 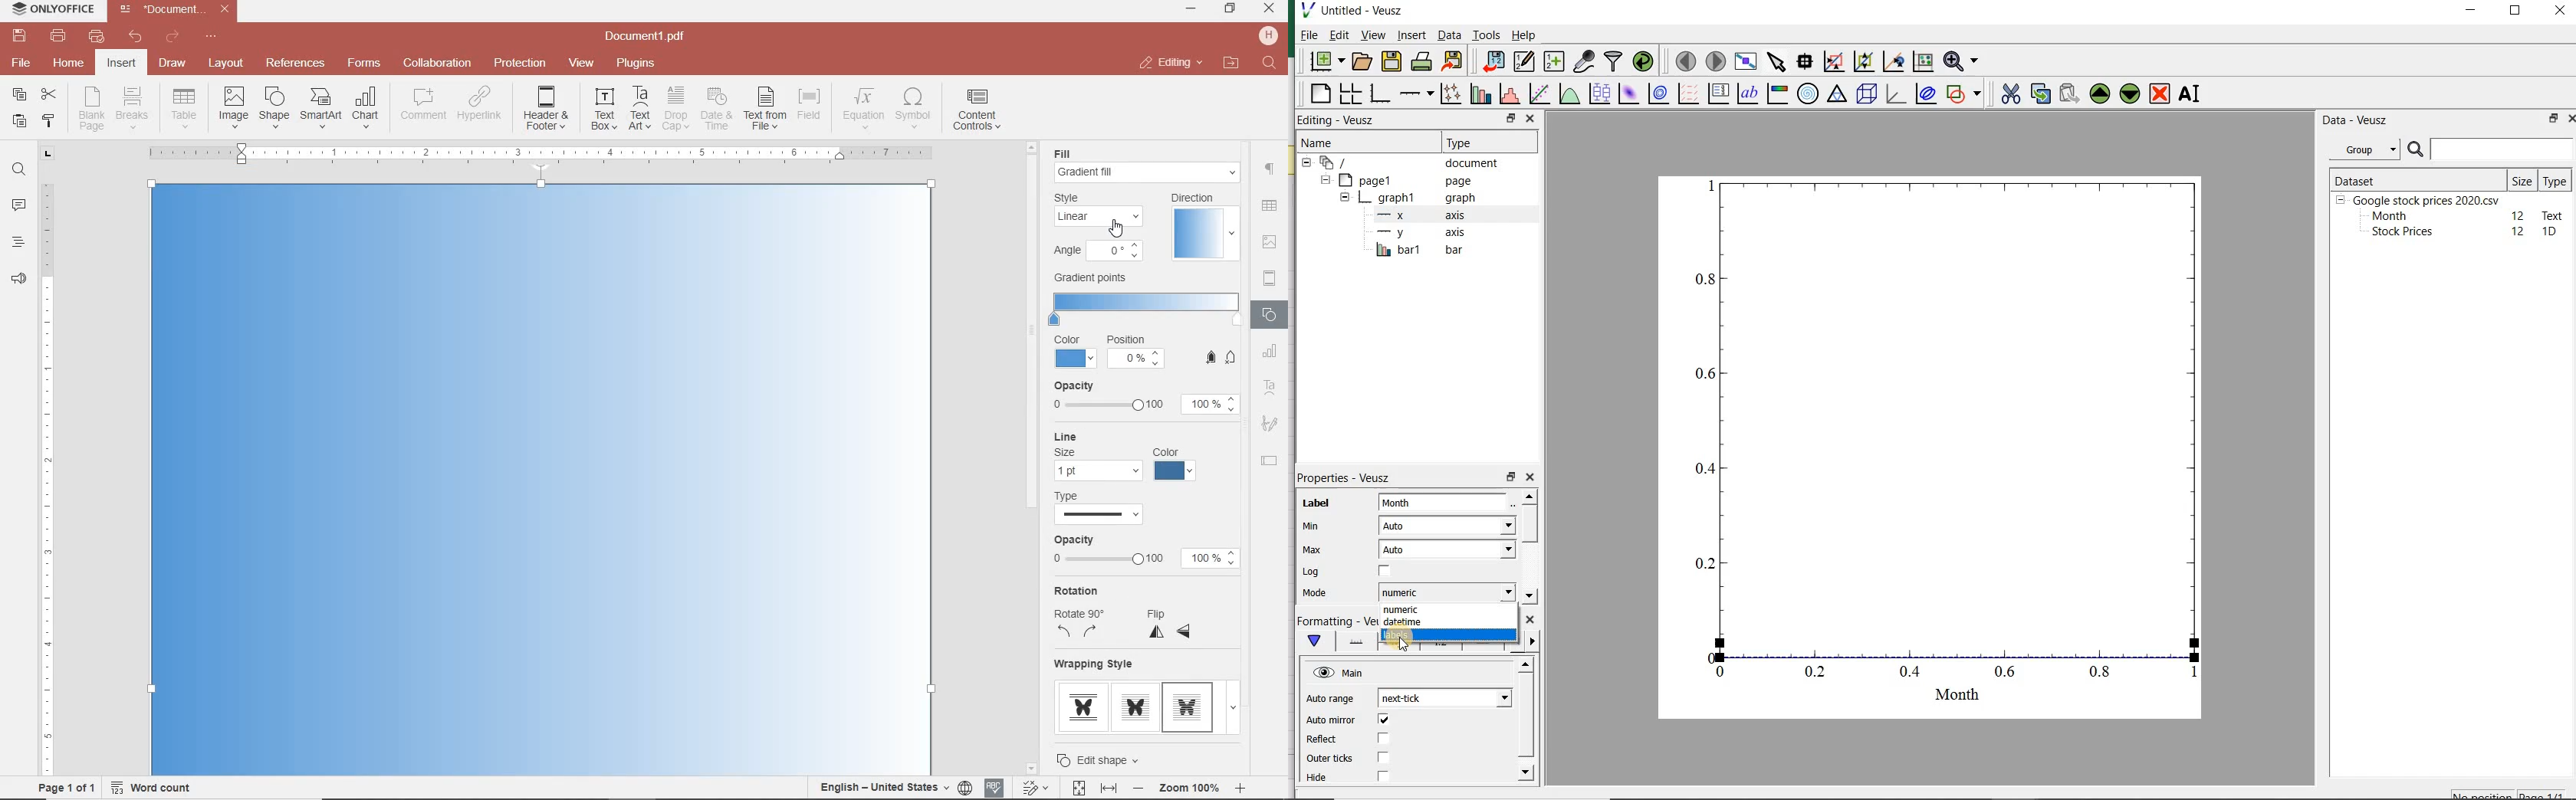 I want to click on INSERT SYMBOL, so click(x=913, y=107).